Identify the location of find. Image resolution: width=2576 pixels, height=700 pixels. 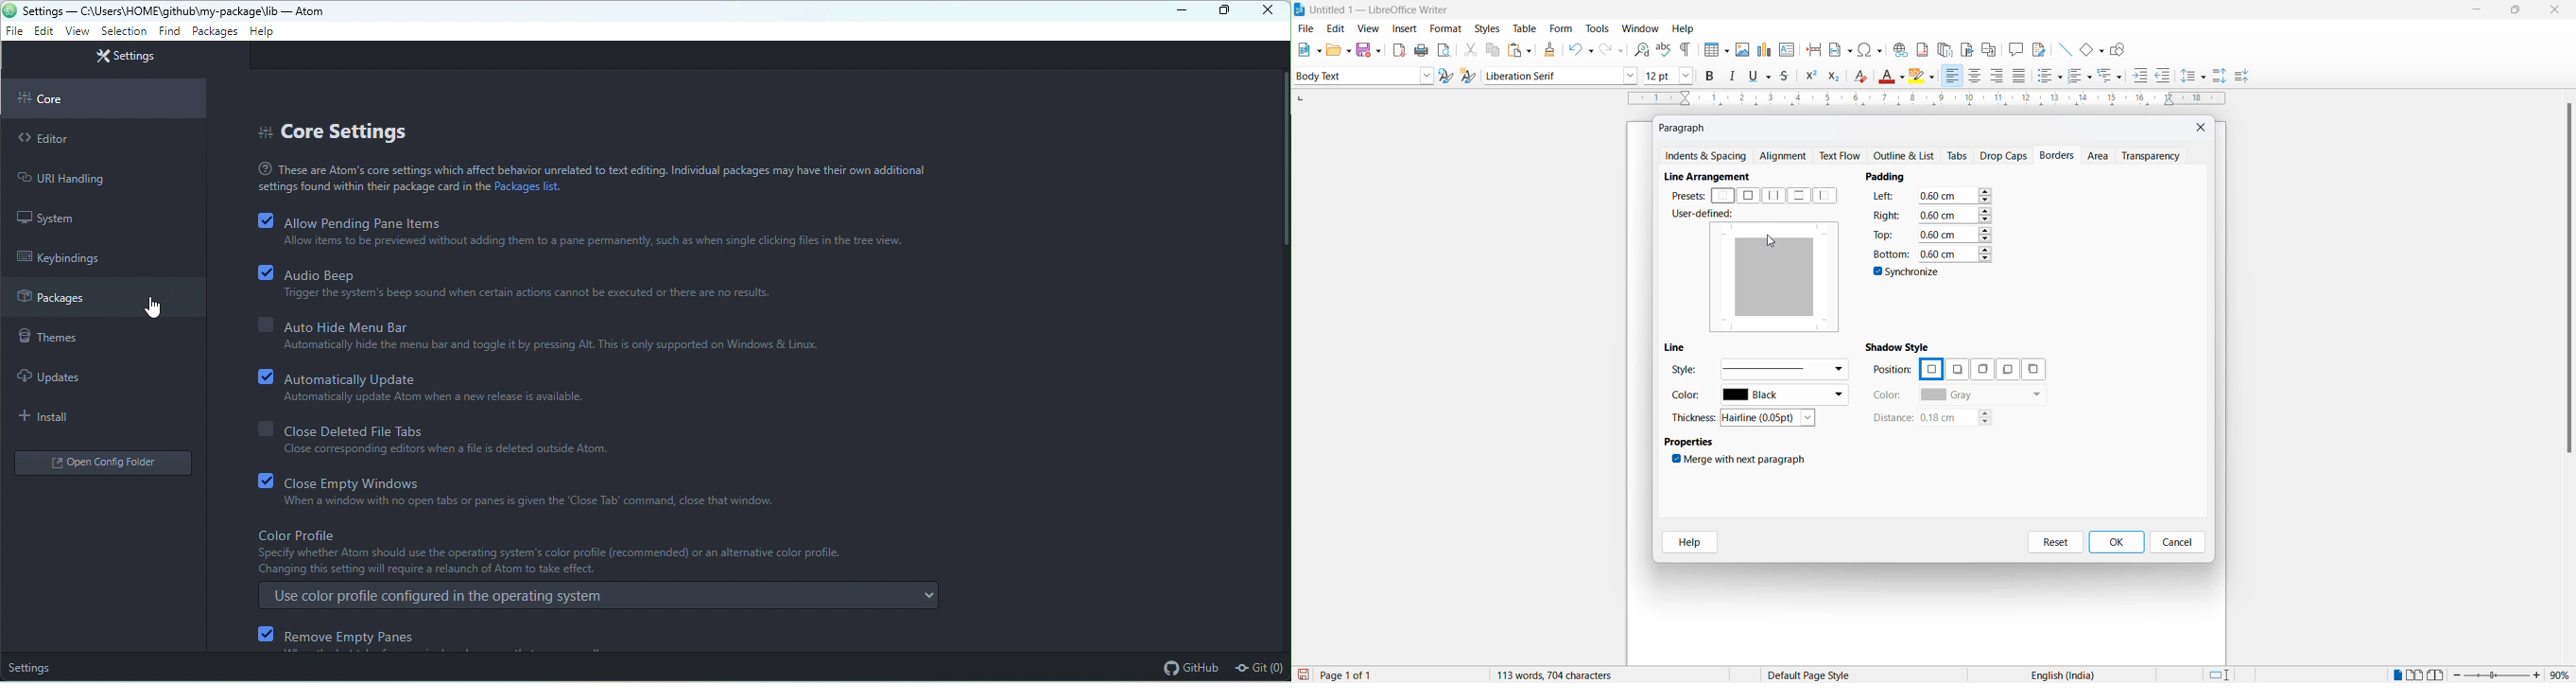
(169, 31).